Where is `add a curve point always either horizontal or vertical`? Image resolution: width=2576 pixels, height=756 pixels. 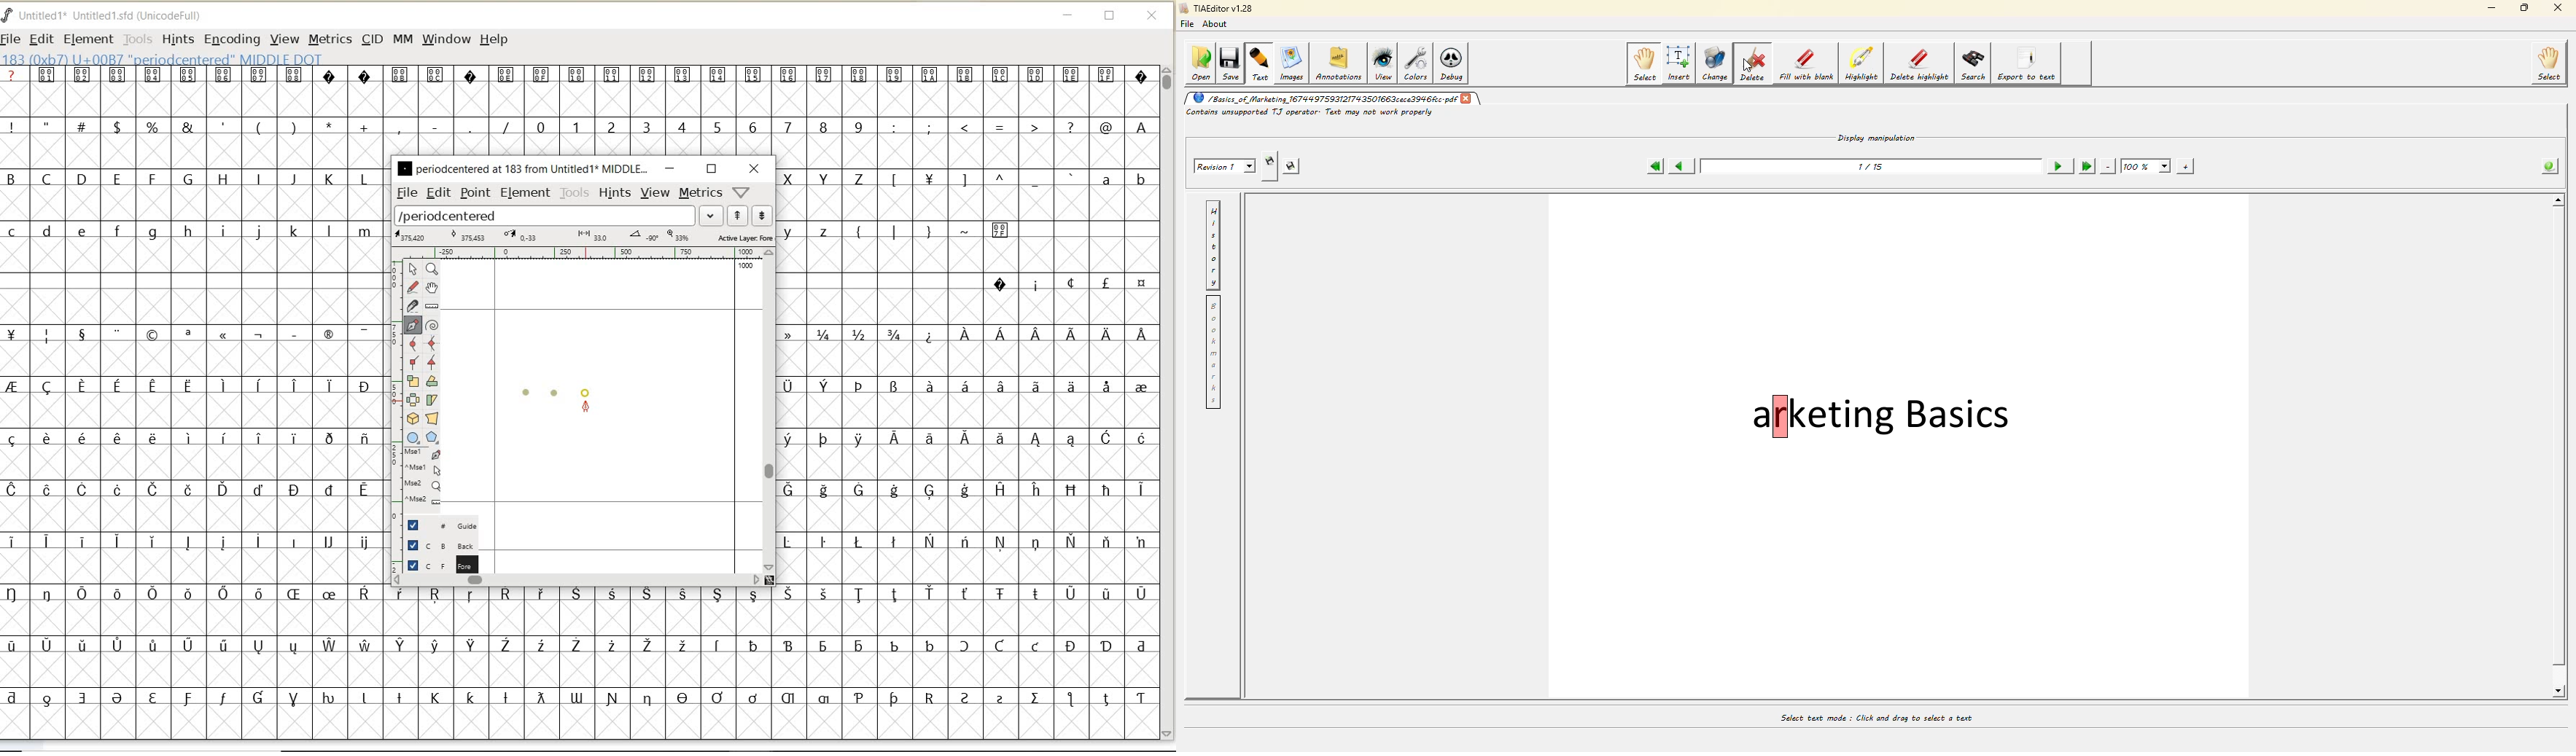
add a curve point always either horizontal or vertical is located at coordinates (432, 342).